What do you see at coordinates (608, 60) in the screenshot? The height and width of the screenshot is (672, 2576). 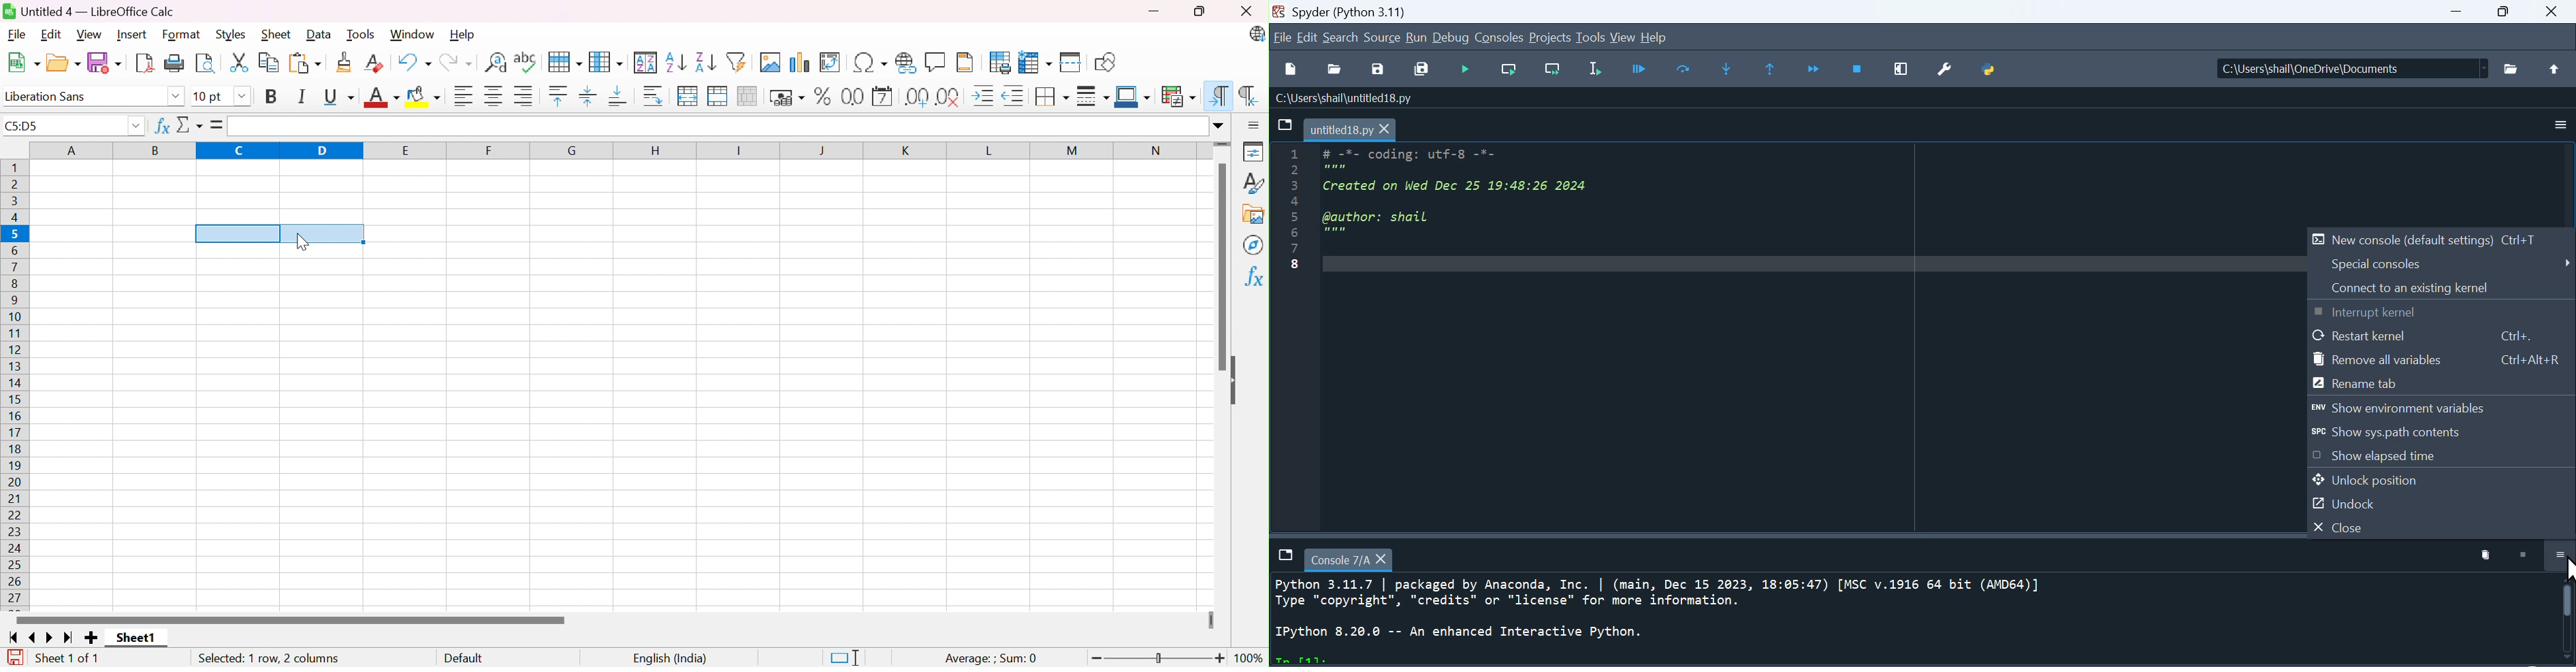 I see `Column` at bounding box center [608, 60].